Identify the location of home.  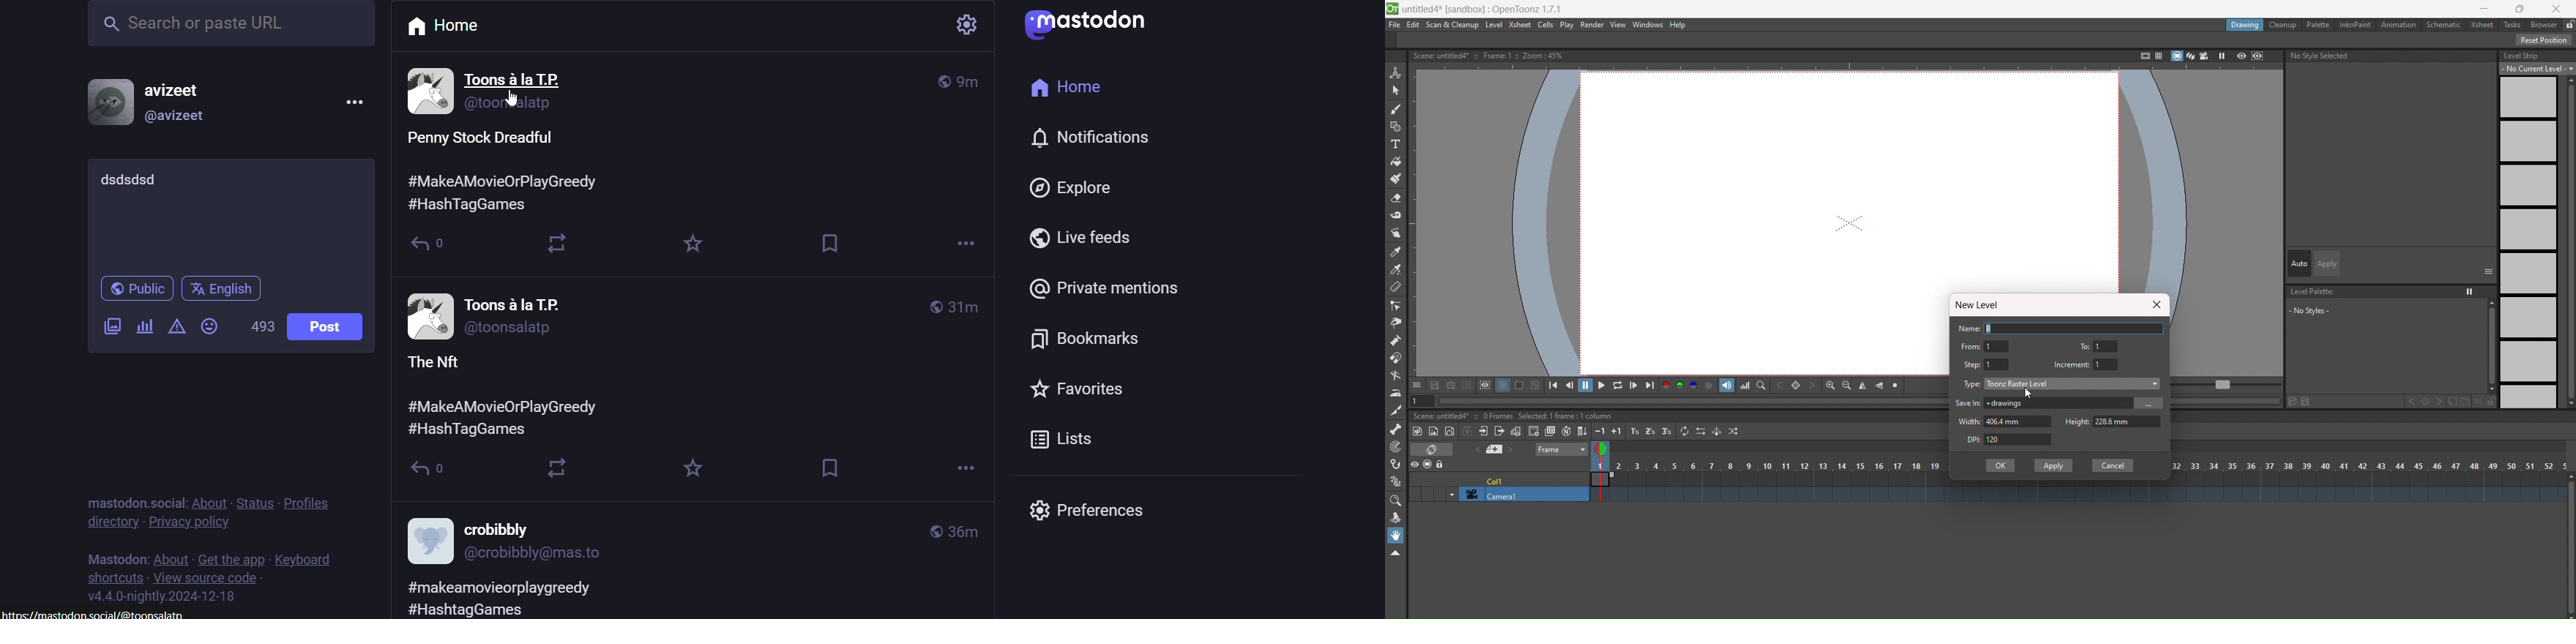
(447, 28).